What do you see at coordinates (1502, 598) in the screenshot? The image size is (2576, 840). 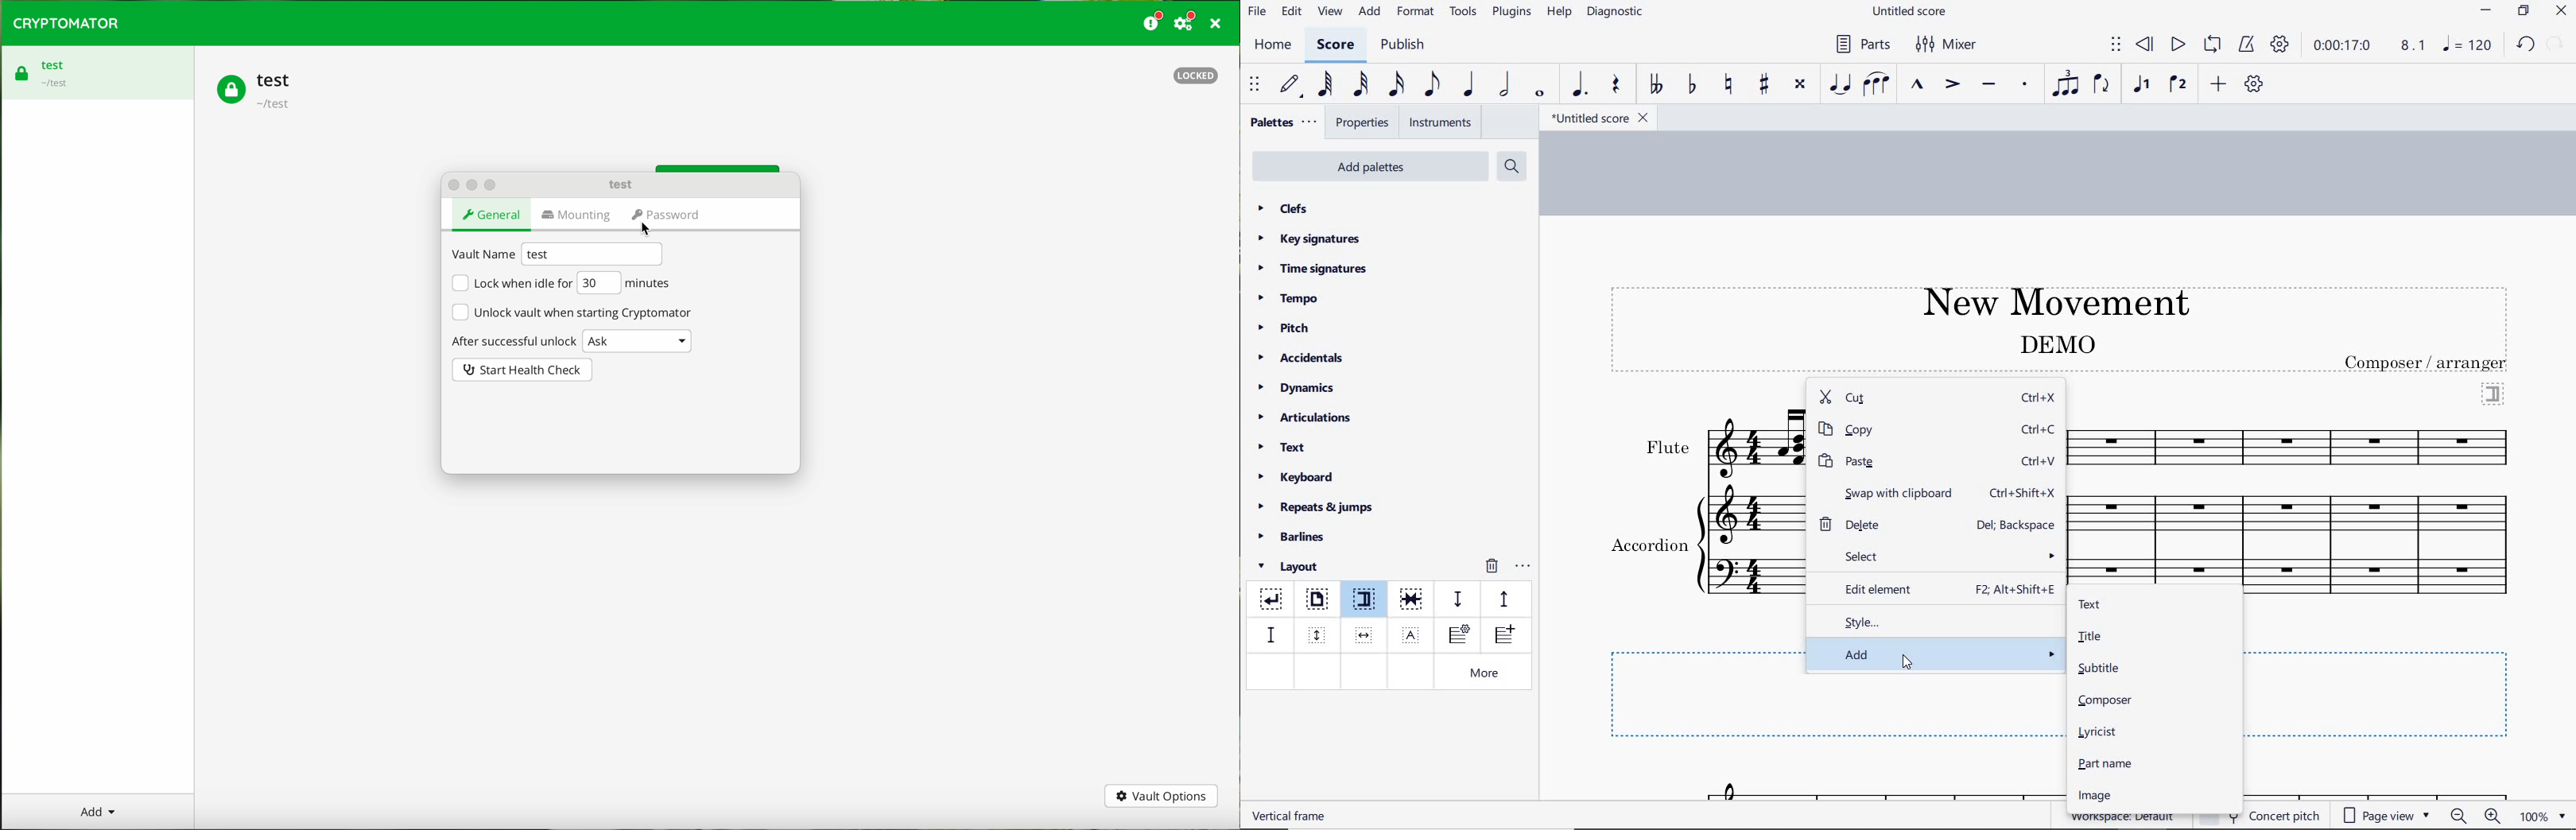 I see `staff pacer` at bounding box center [1502, 598].